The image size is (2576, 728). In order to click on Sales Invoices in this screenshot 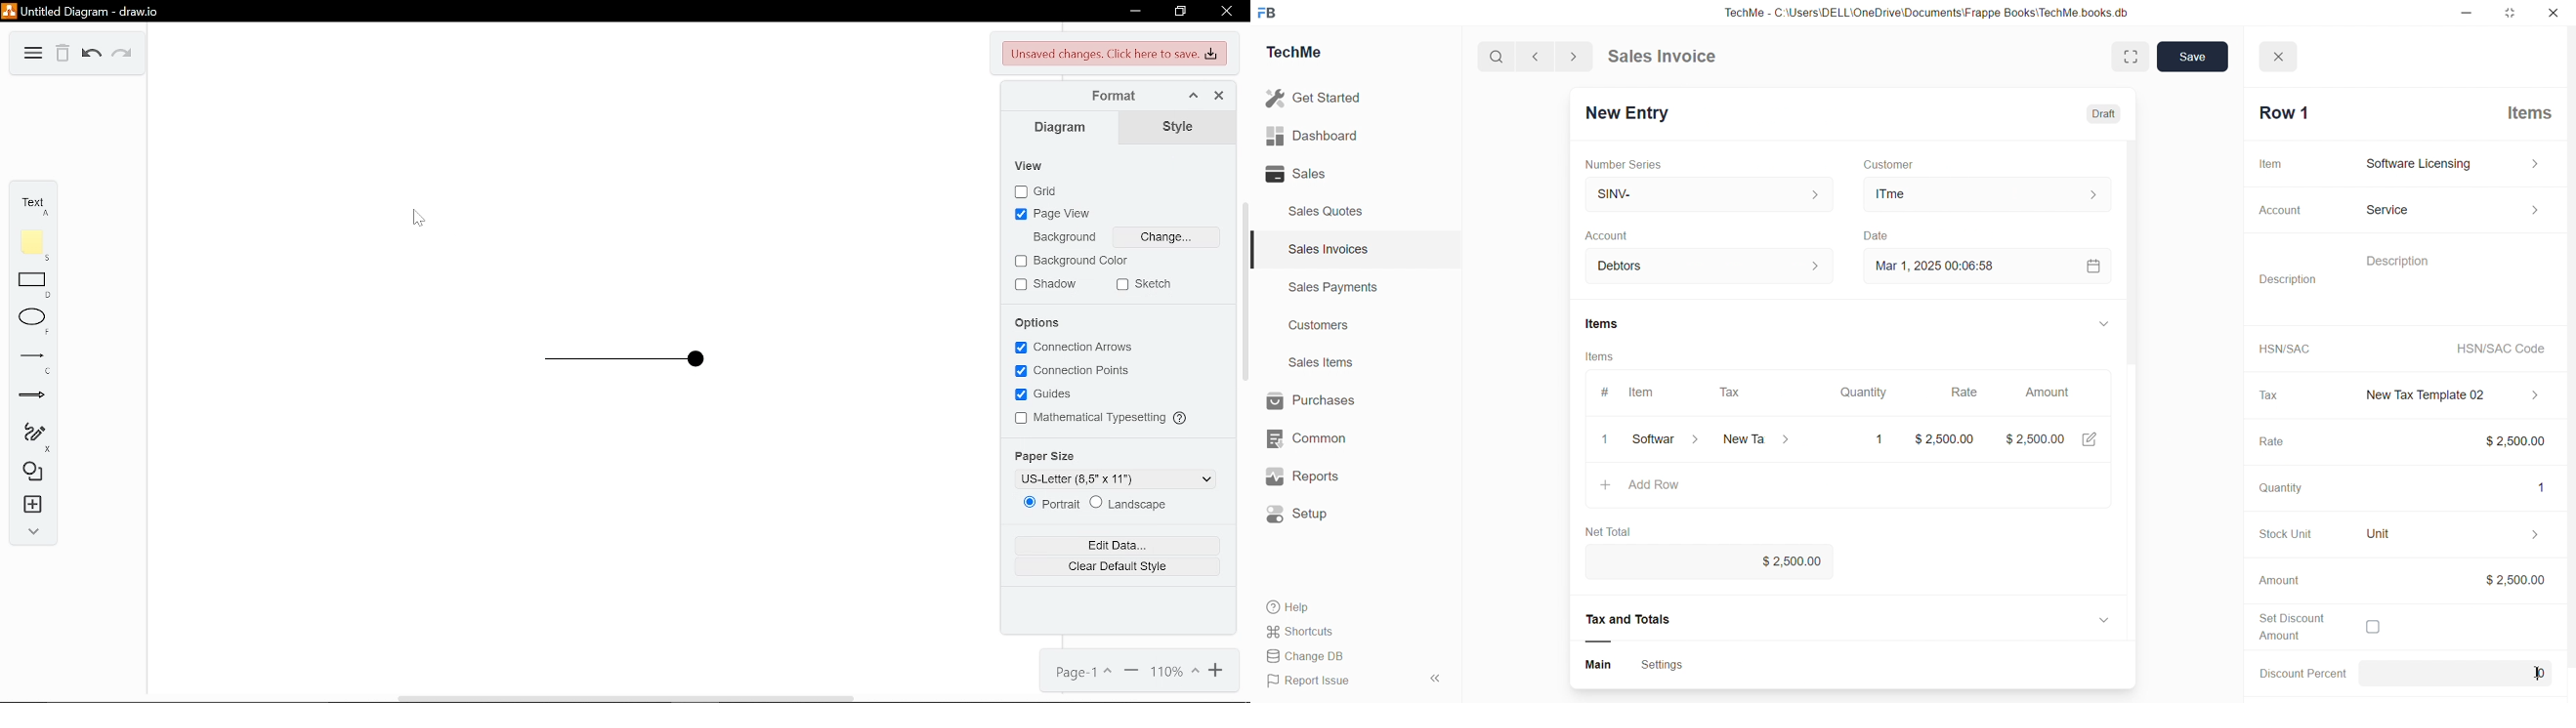, I will do `click(1322, 251)`.